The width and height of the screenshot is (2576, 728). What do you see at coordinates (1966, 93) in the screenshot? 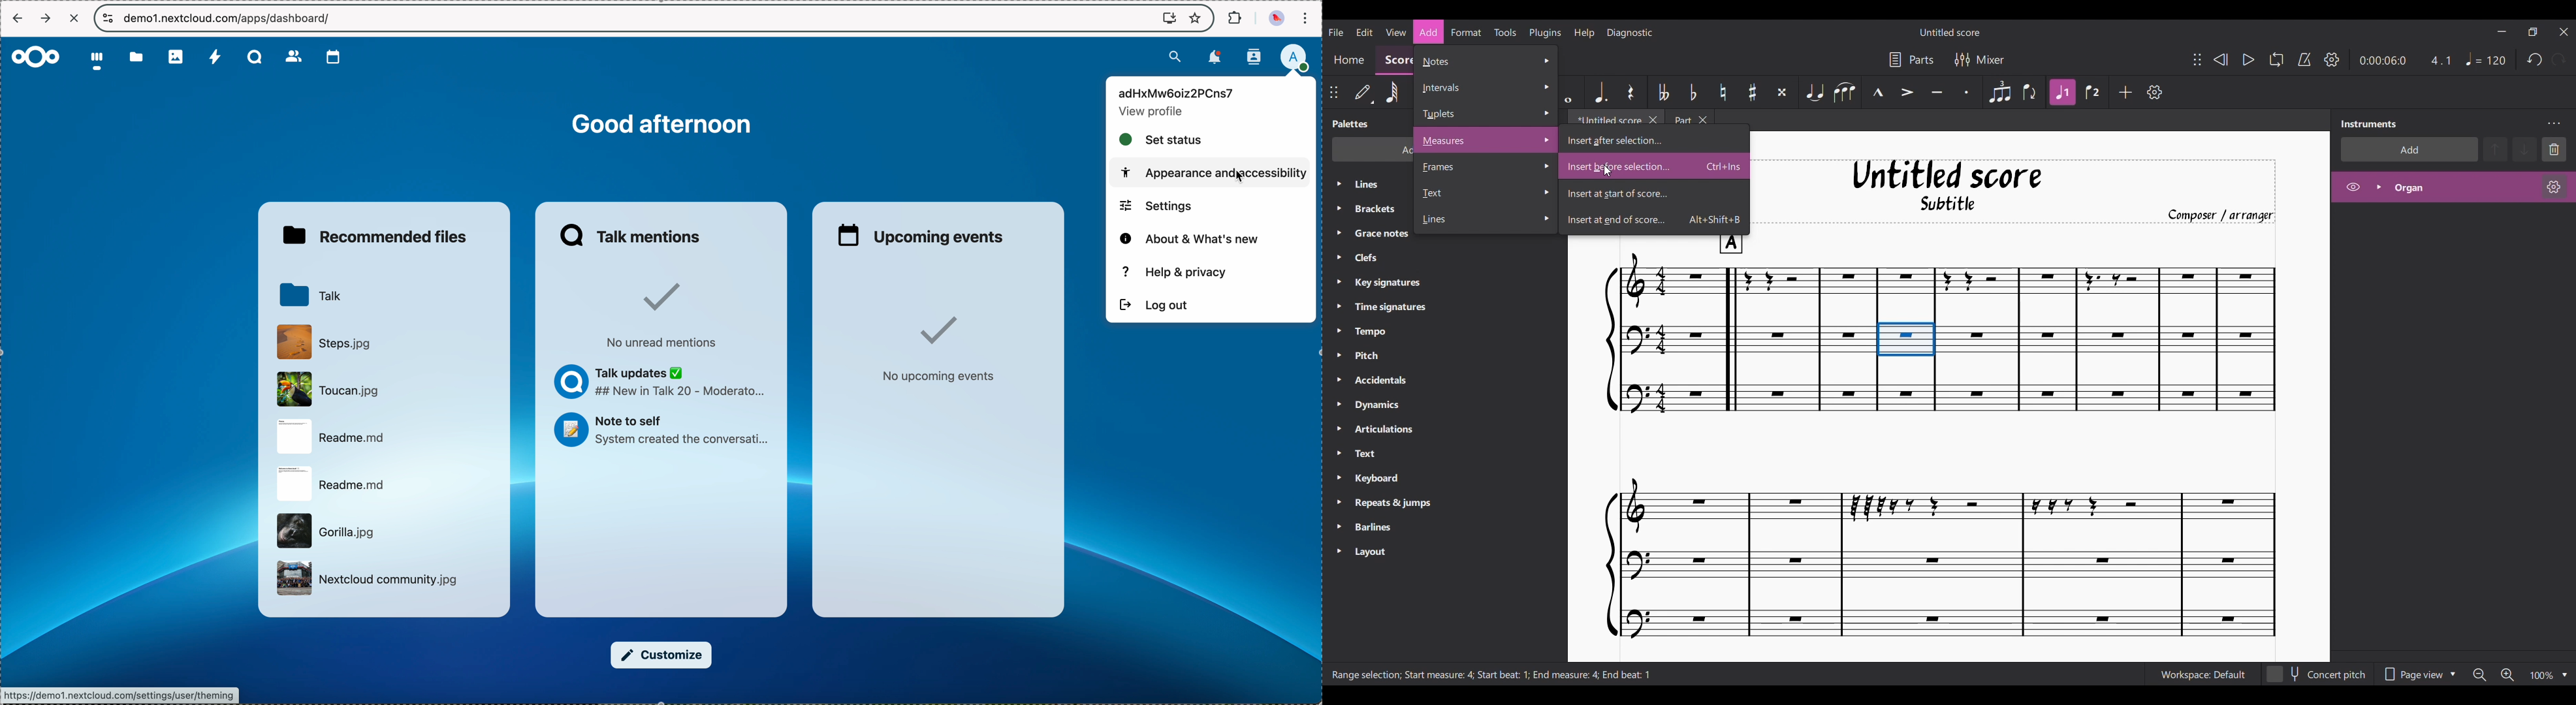
I see `Staccato` at bounding box center [1966, 93].